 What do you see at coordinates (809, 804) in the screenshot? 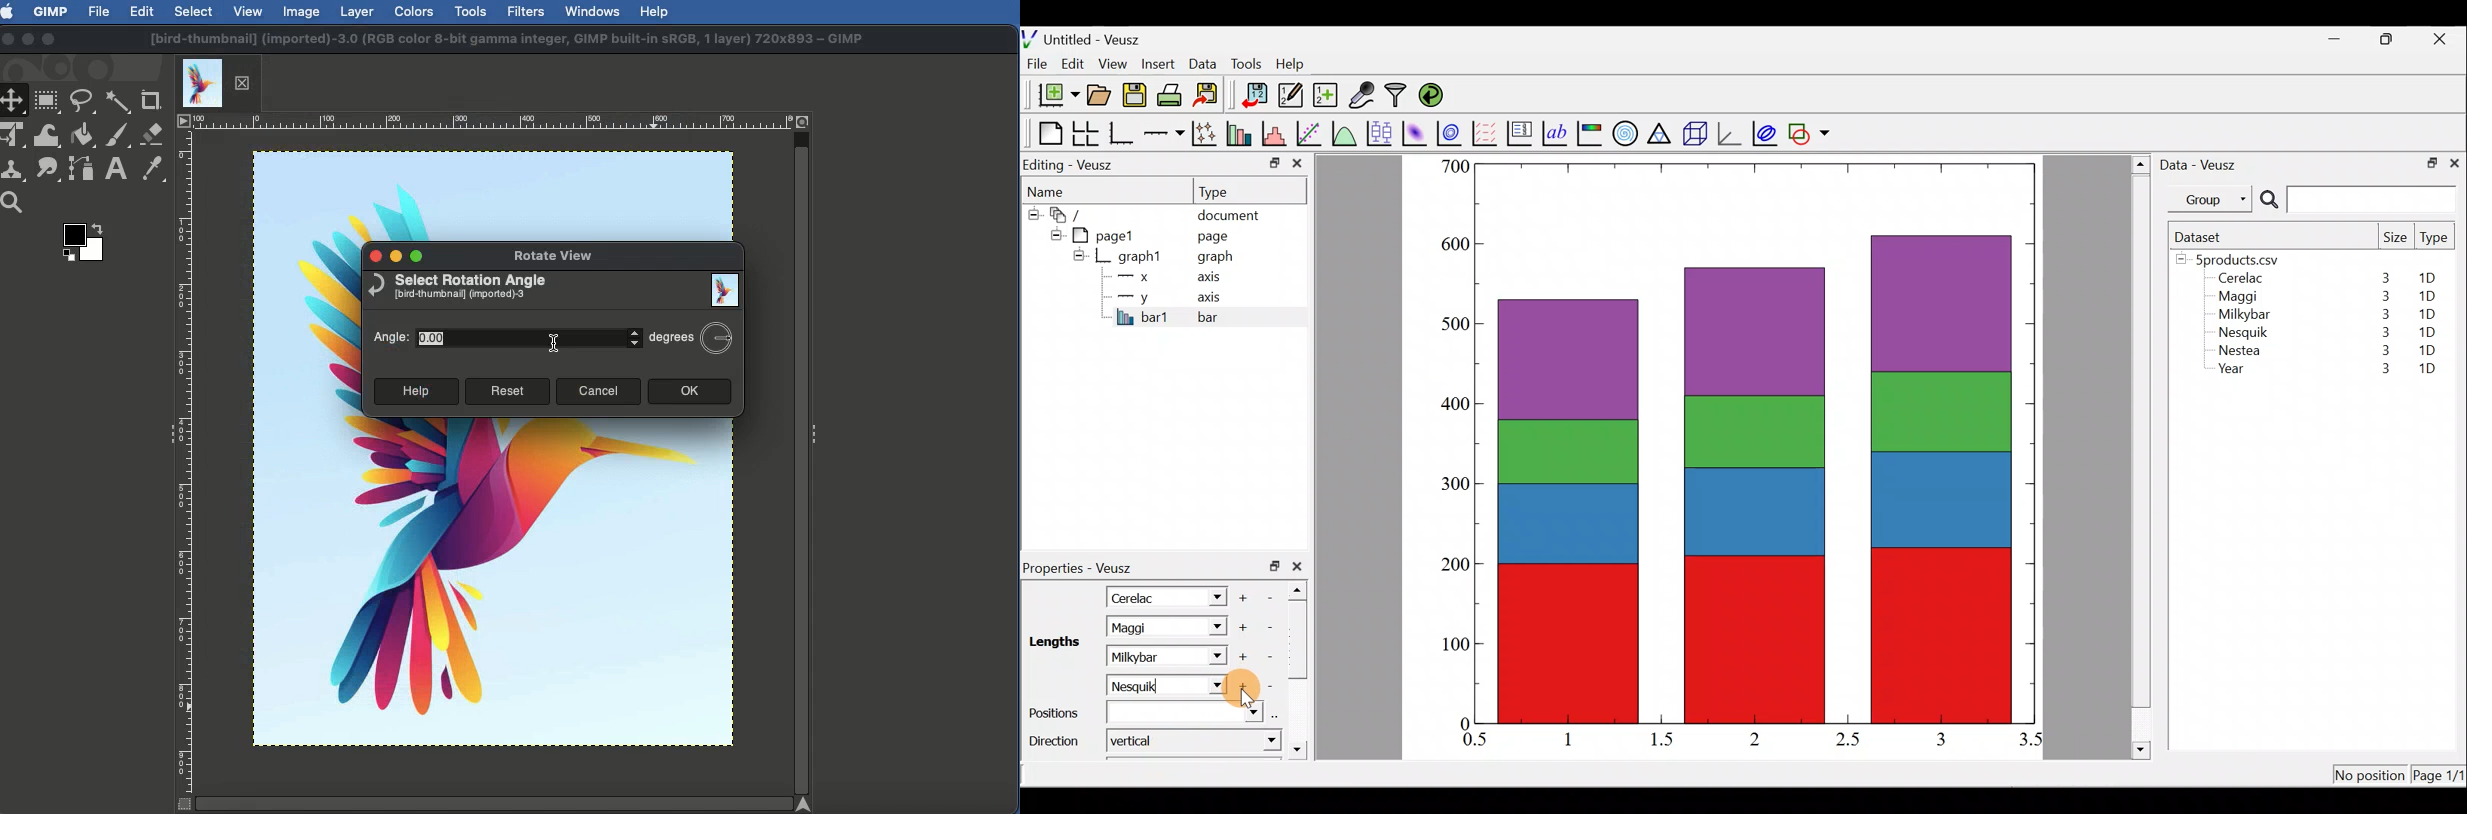
I see `Navigate the image display` at bounding box center [809, 804].